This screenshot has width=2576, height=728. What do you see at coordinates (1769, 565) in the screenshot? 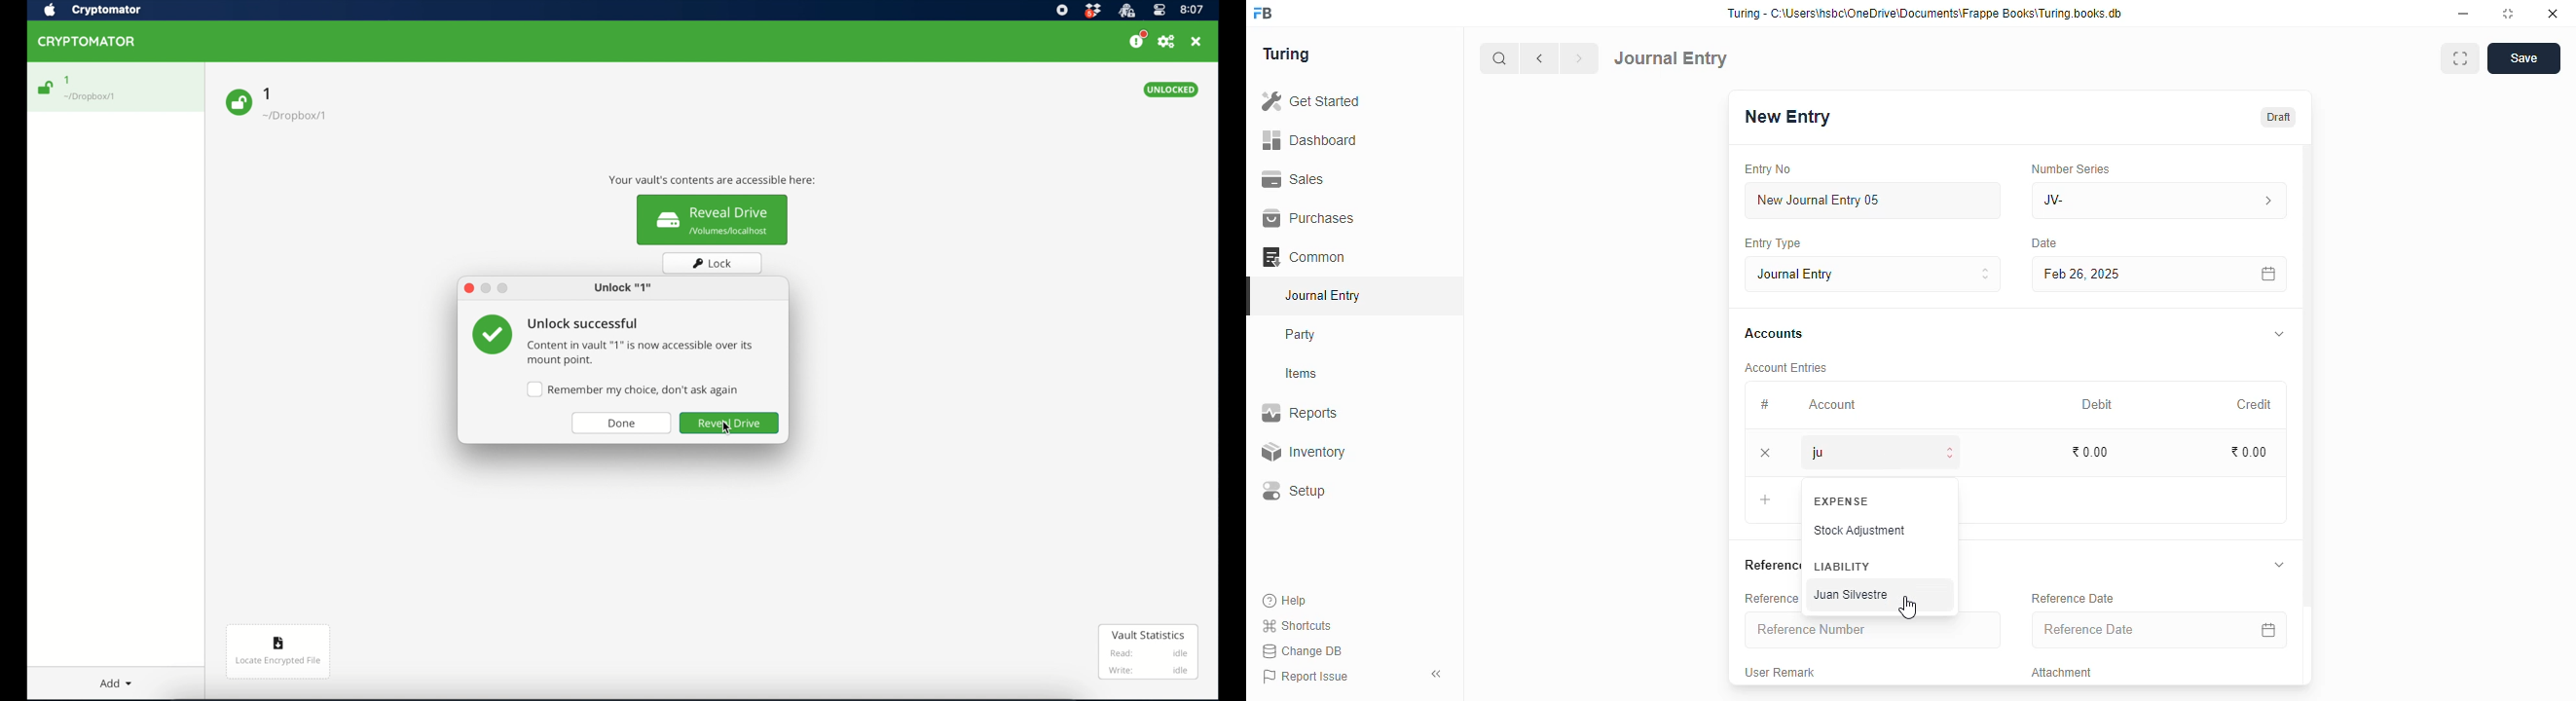
I see `references` at bounding box center [1769, 565].